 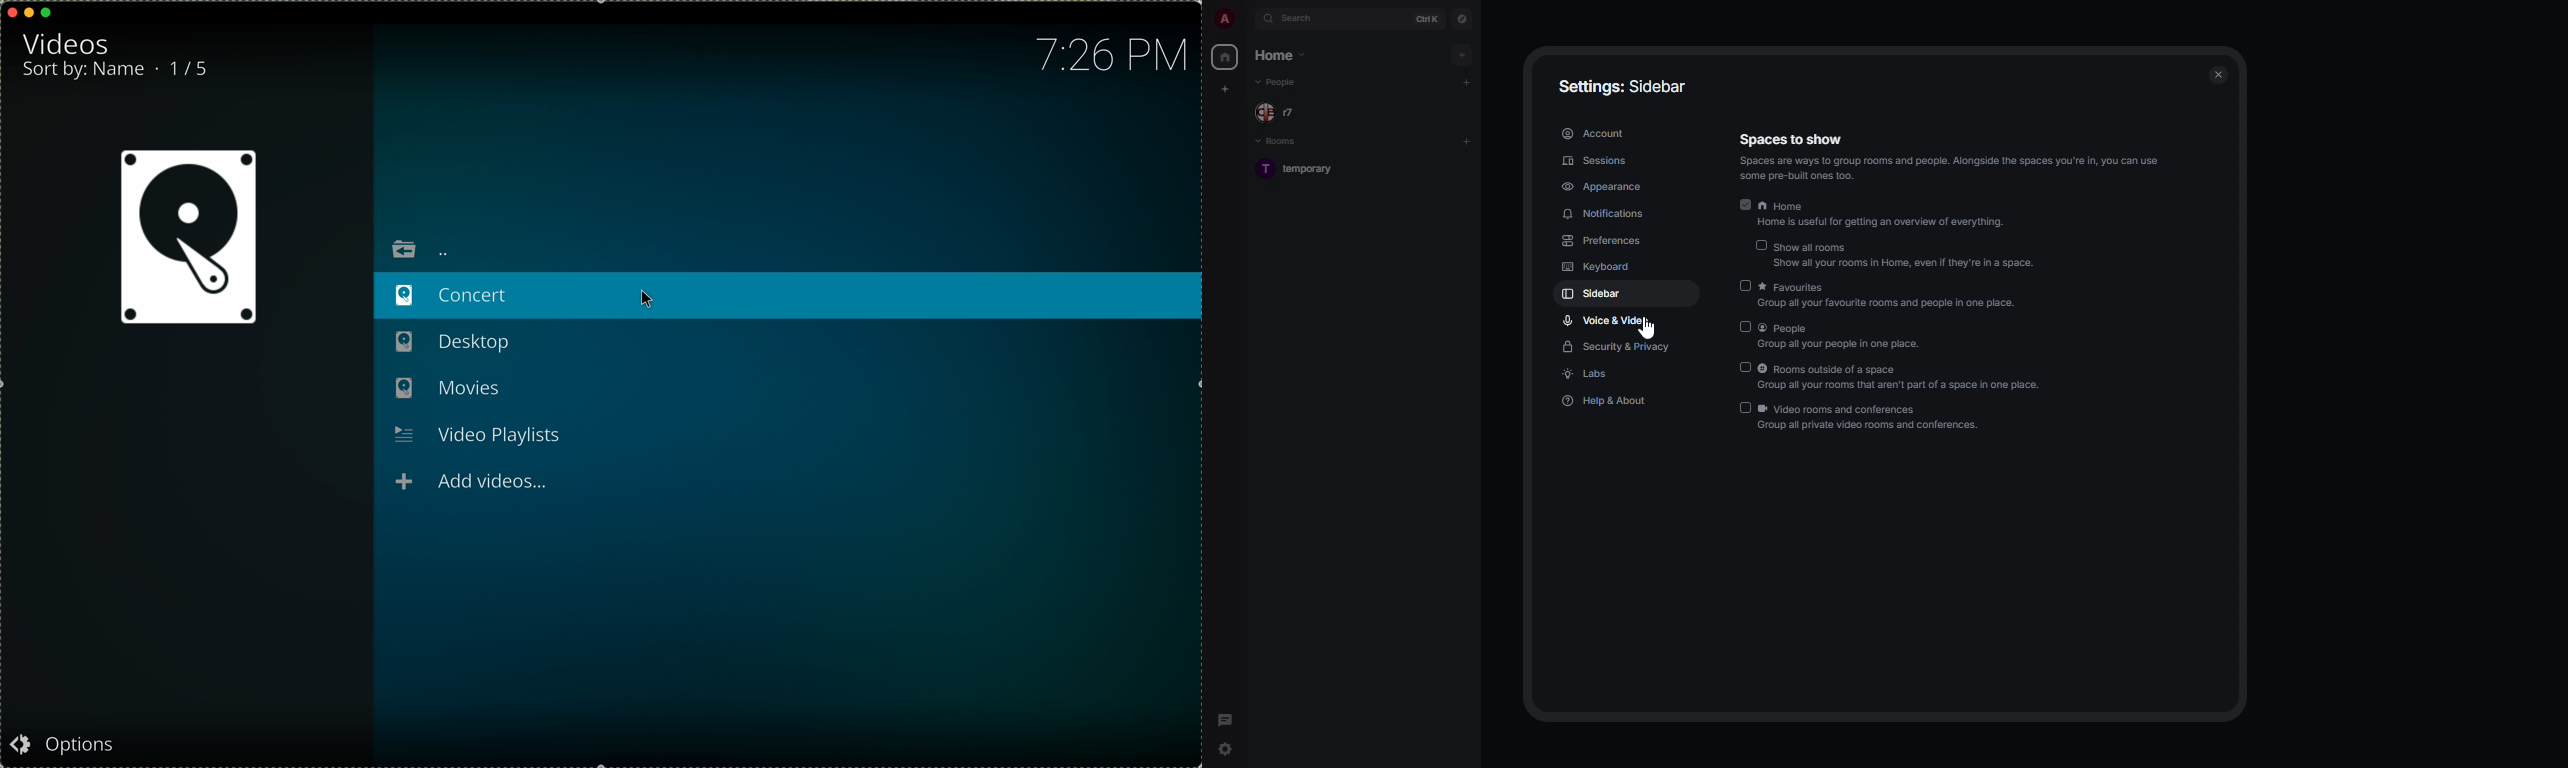 What do you see at coordinates (1594, 293) in the screenshot?
I see `sidebar` at bounding box center [1594, 293].